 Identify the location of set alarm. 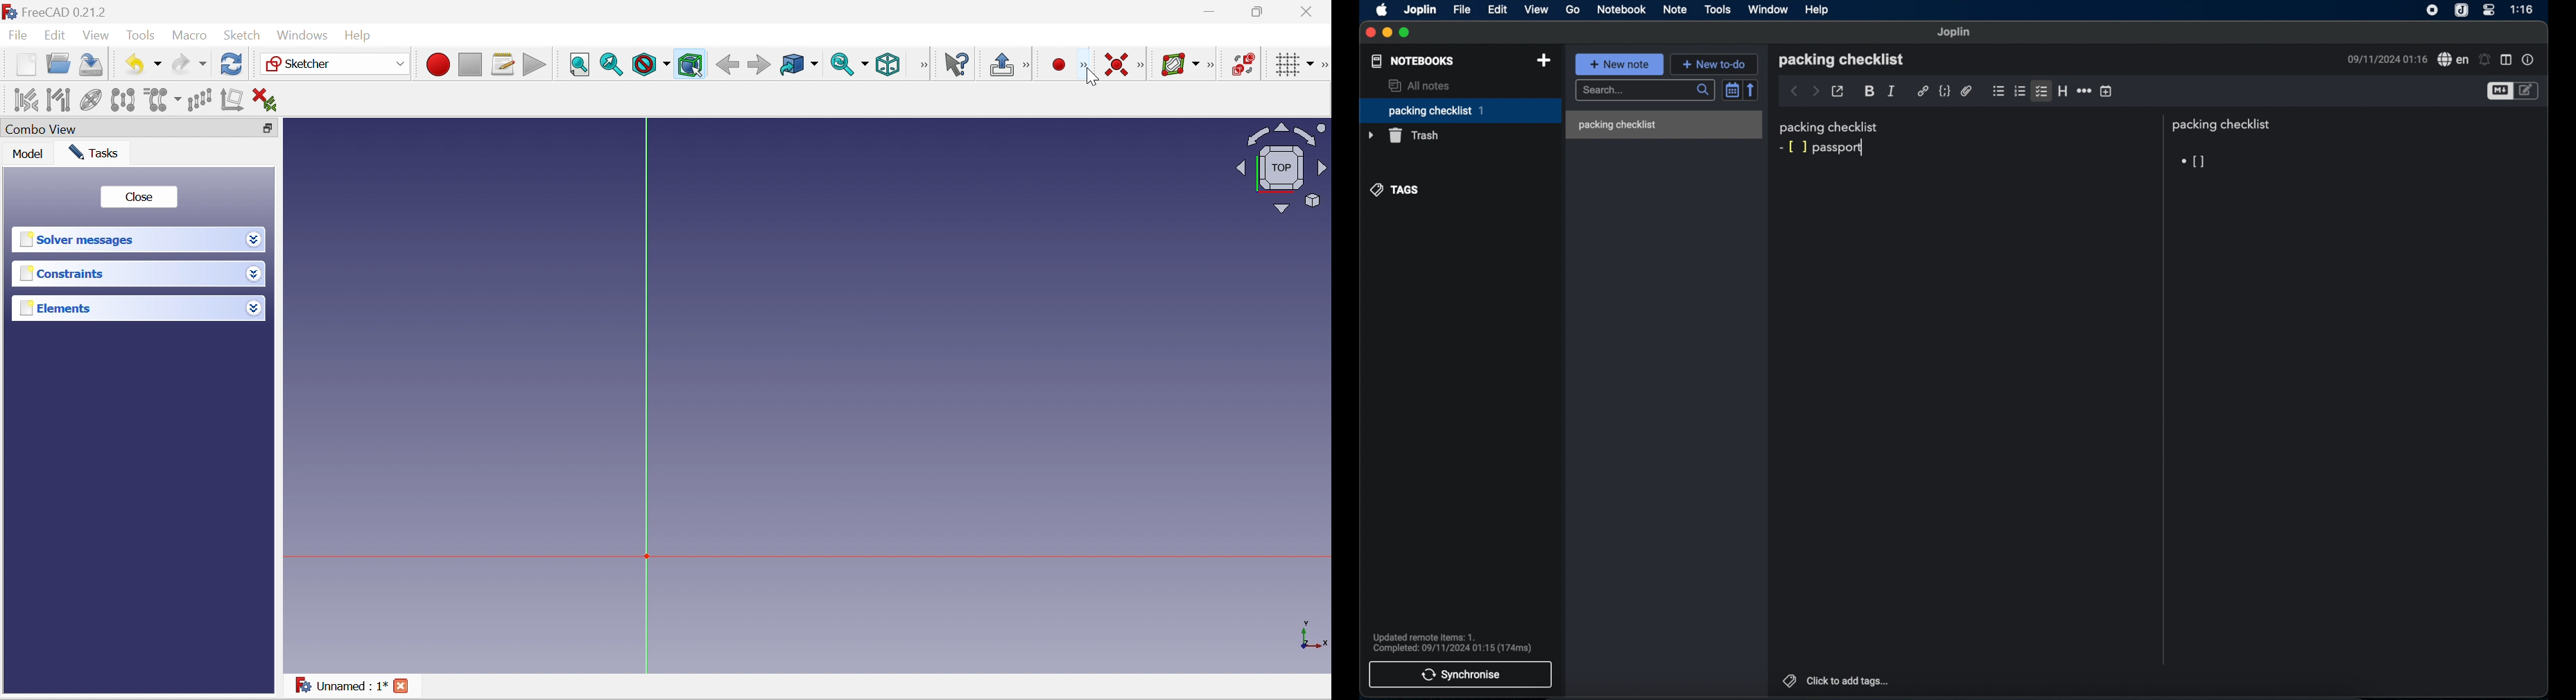
(2485, 59).